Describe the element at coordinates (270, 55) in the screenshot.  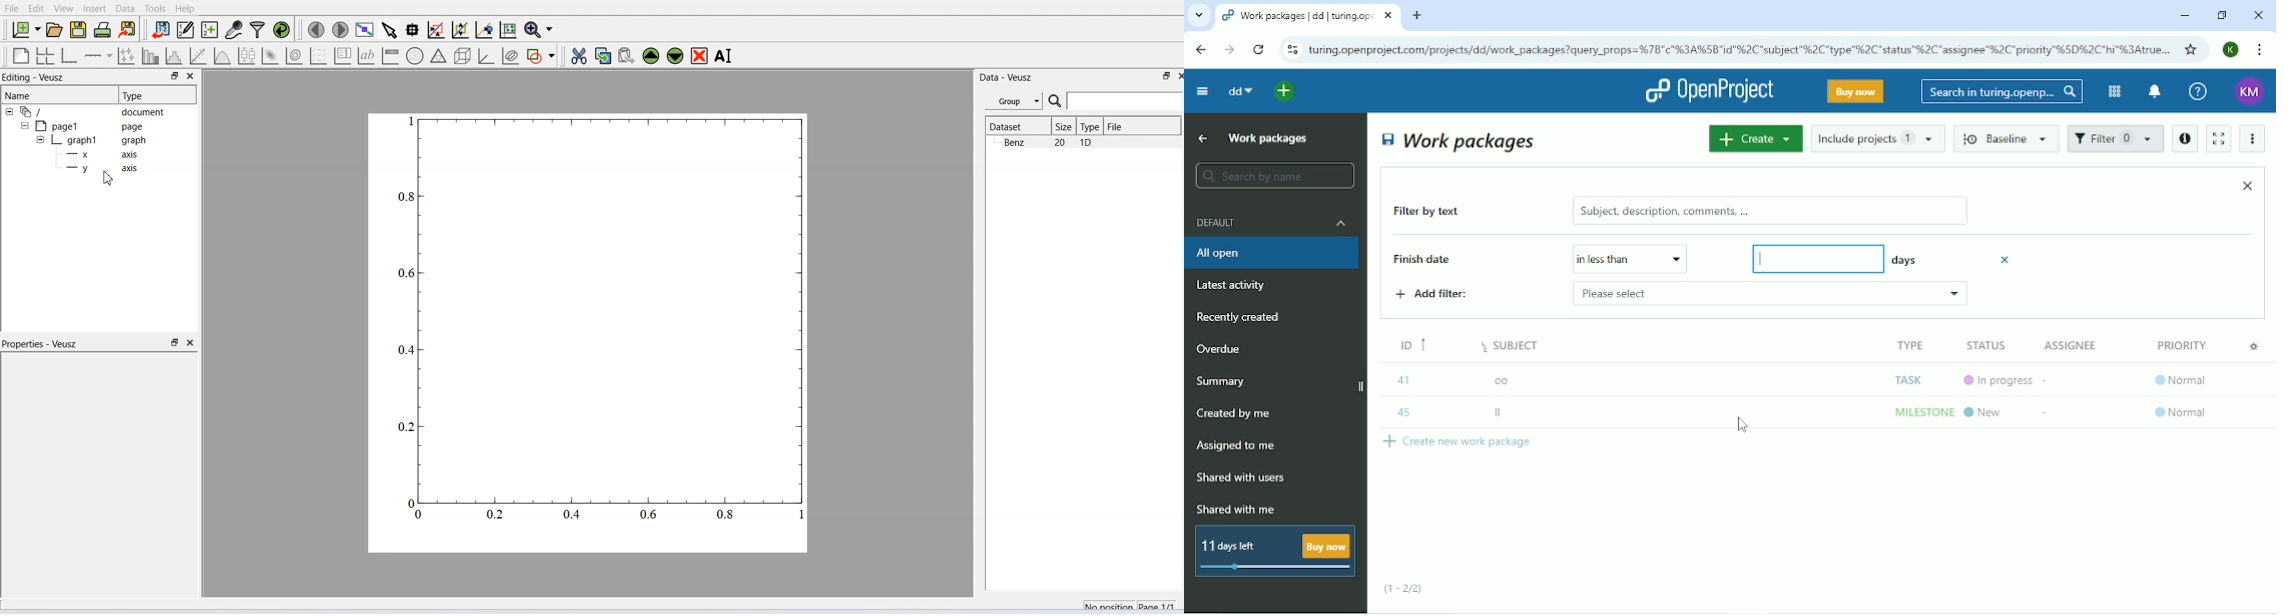
I see `Plot a 2D dataset as Image` at that location.